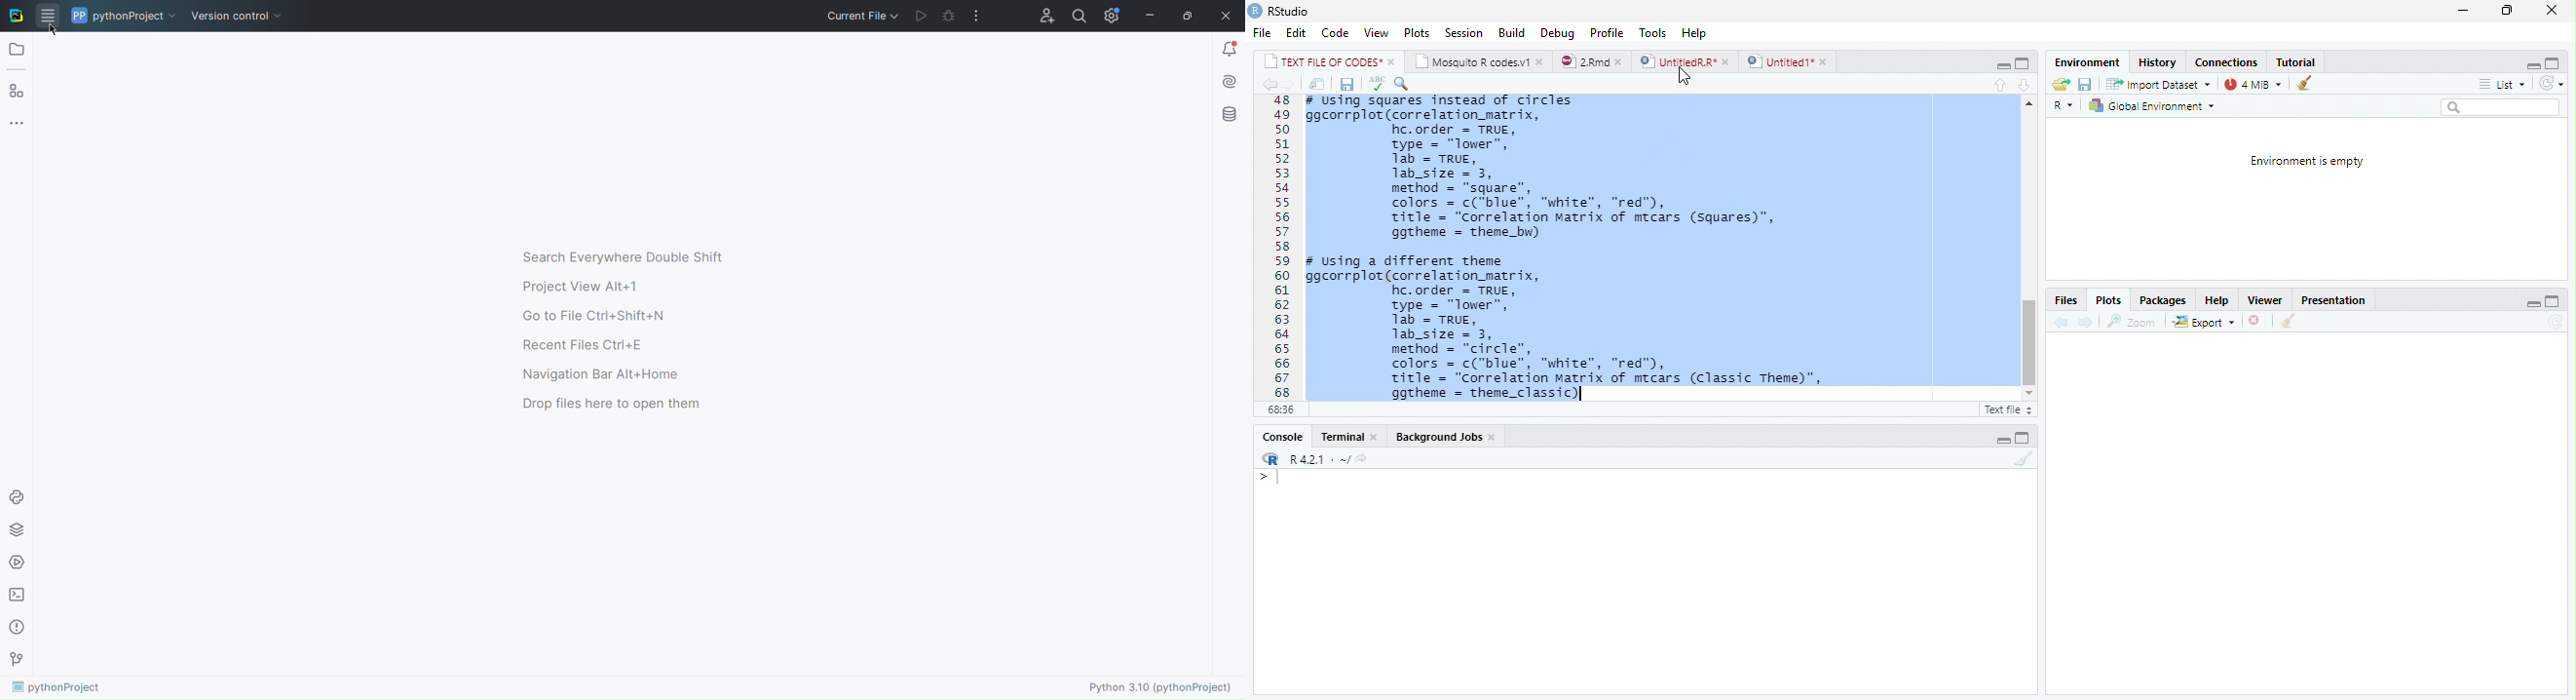  I want to click on go to previous section/chunk, so click(1999, 85).